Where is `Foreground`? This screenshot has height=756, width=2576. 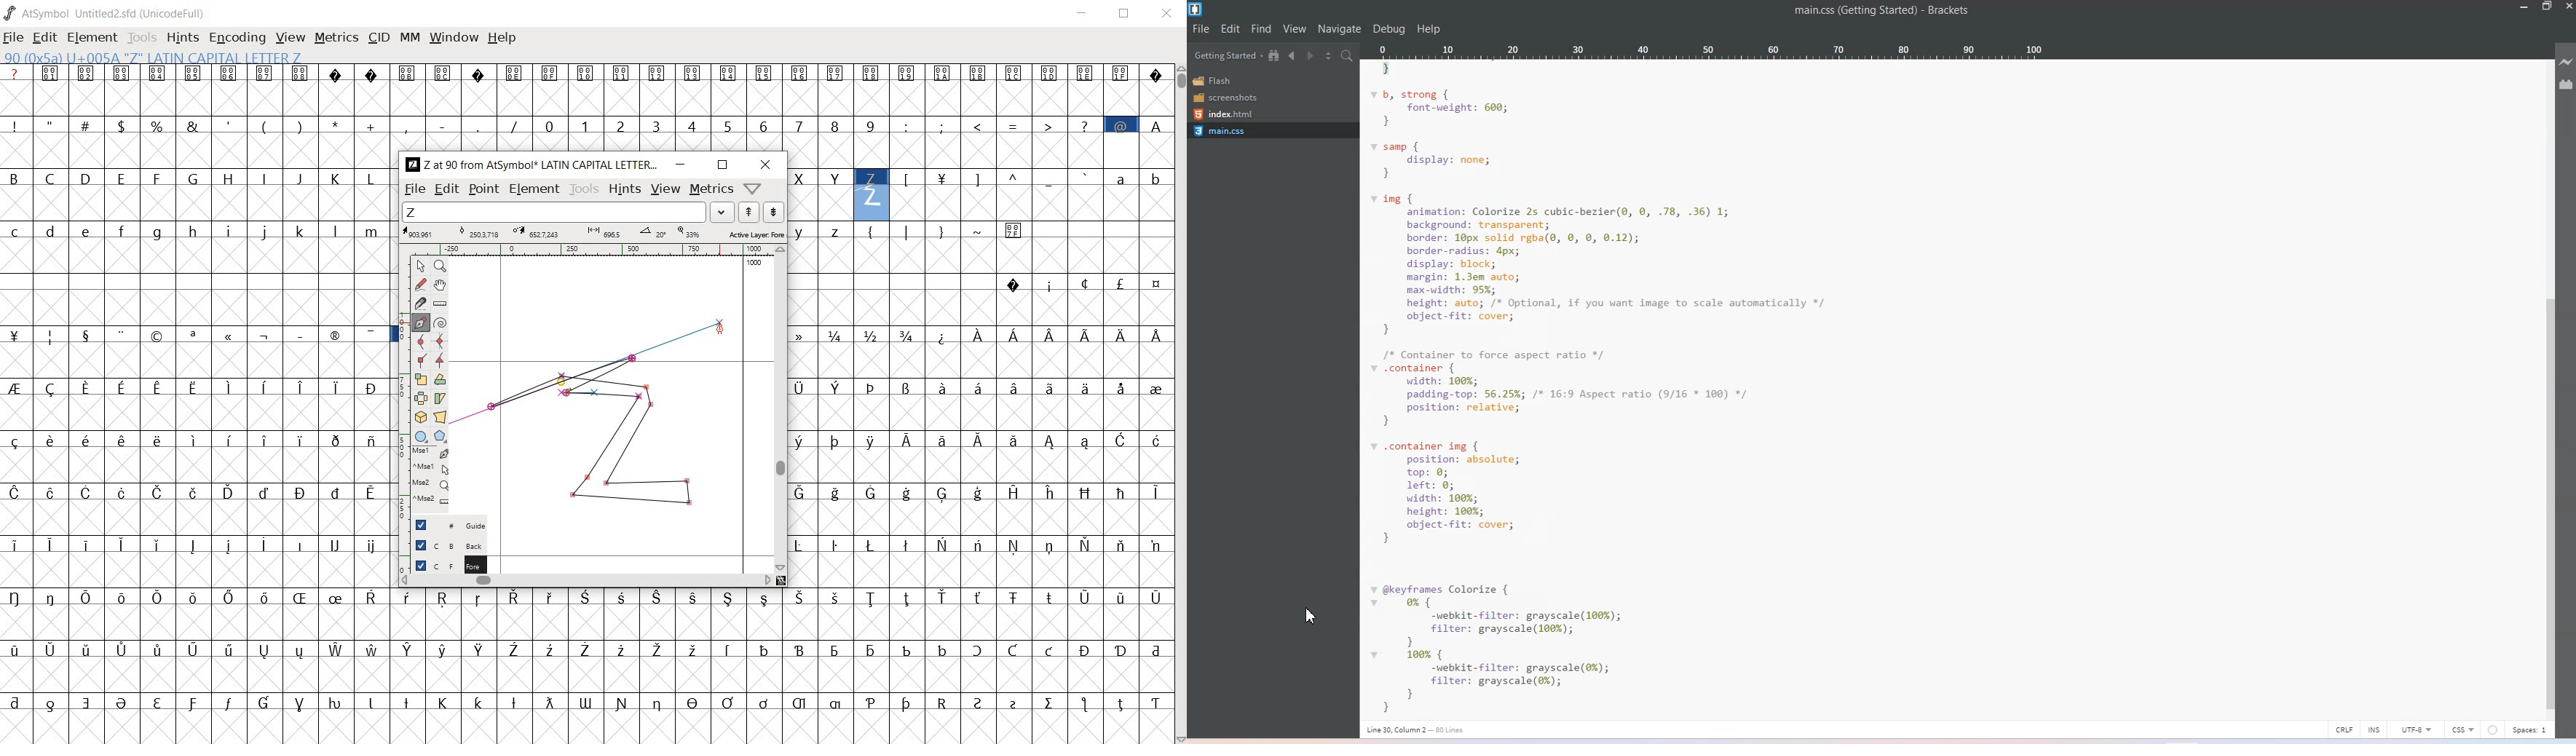 Foreground is located at coordinates (444, 564).